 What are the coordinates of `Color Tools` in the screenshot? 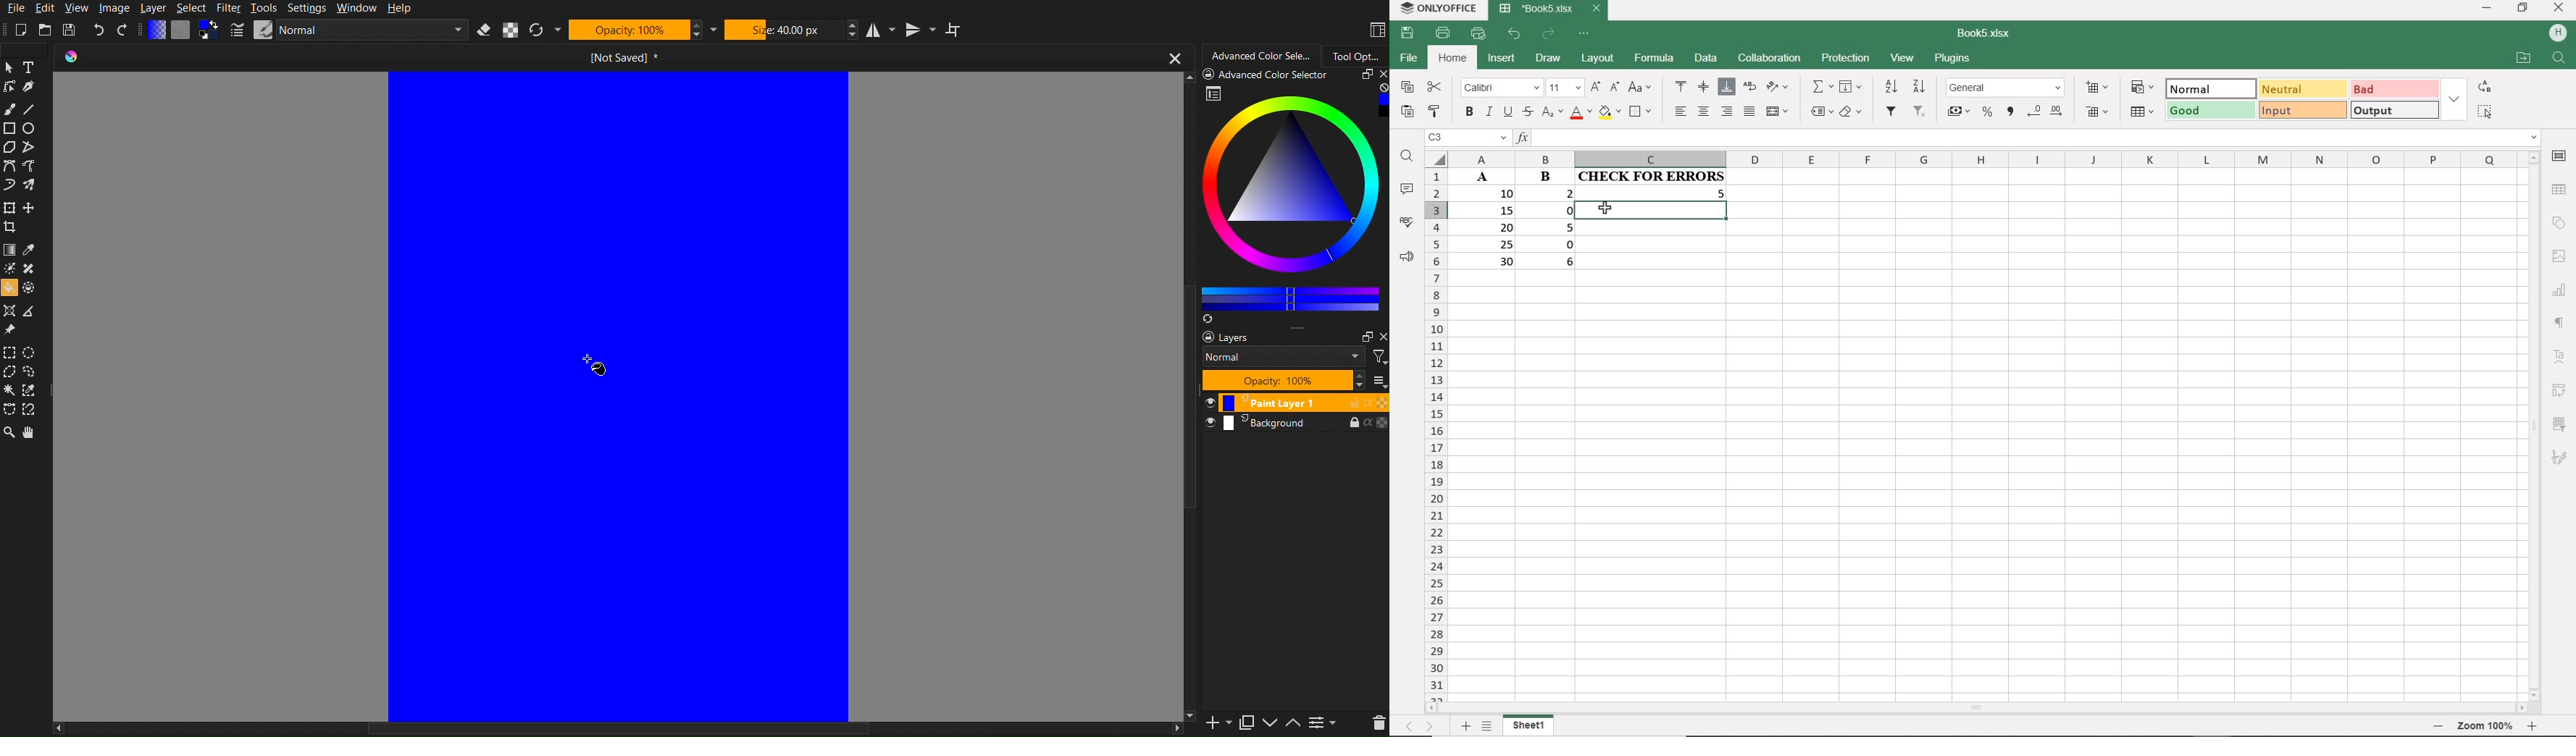 It's located at (25, 267).